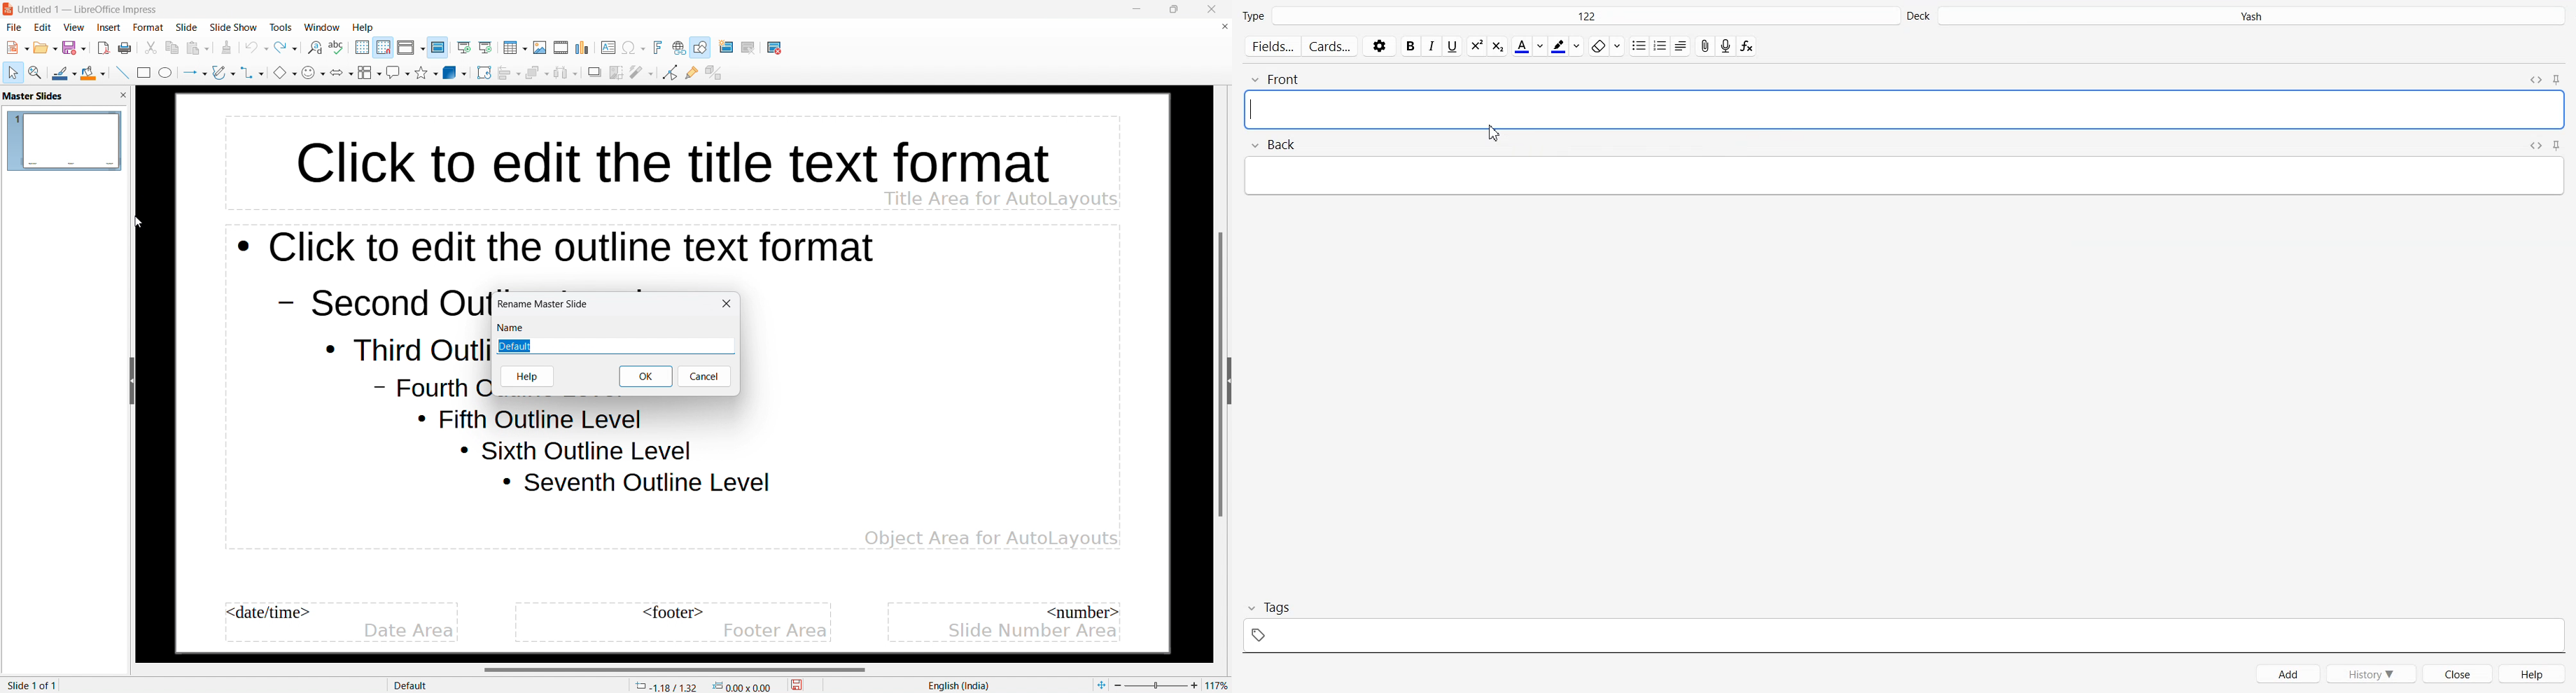  Describe the element at coordinates (315, 48) in the screenshot. I see `find and replace` at that location.